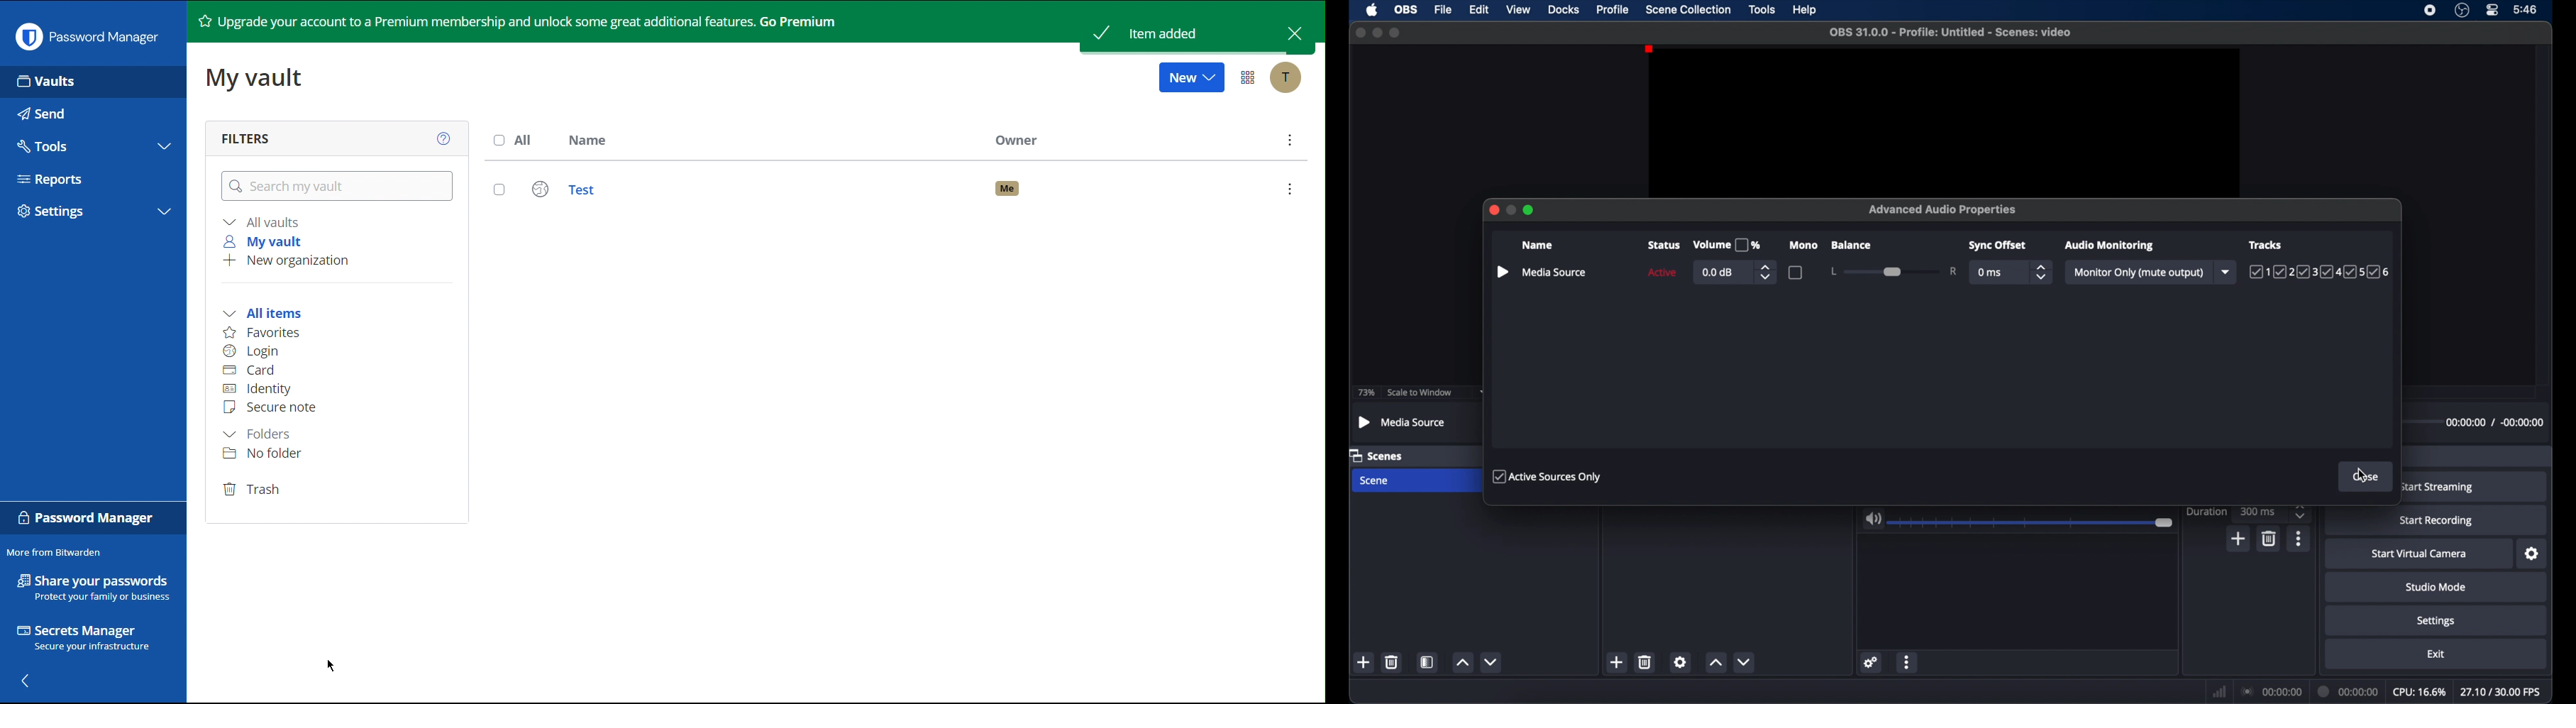 The width and height of the screenshot is (2576, 728). What do you see at coordinates (514, 141) in the screenshot?
I see `All` at bounding box center [514, 141].